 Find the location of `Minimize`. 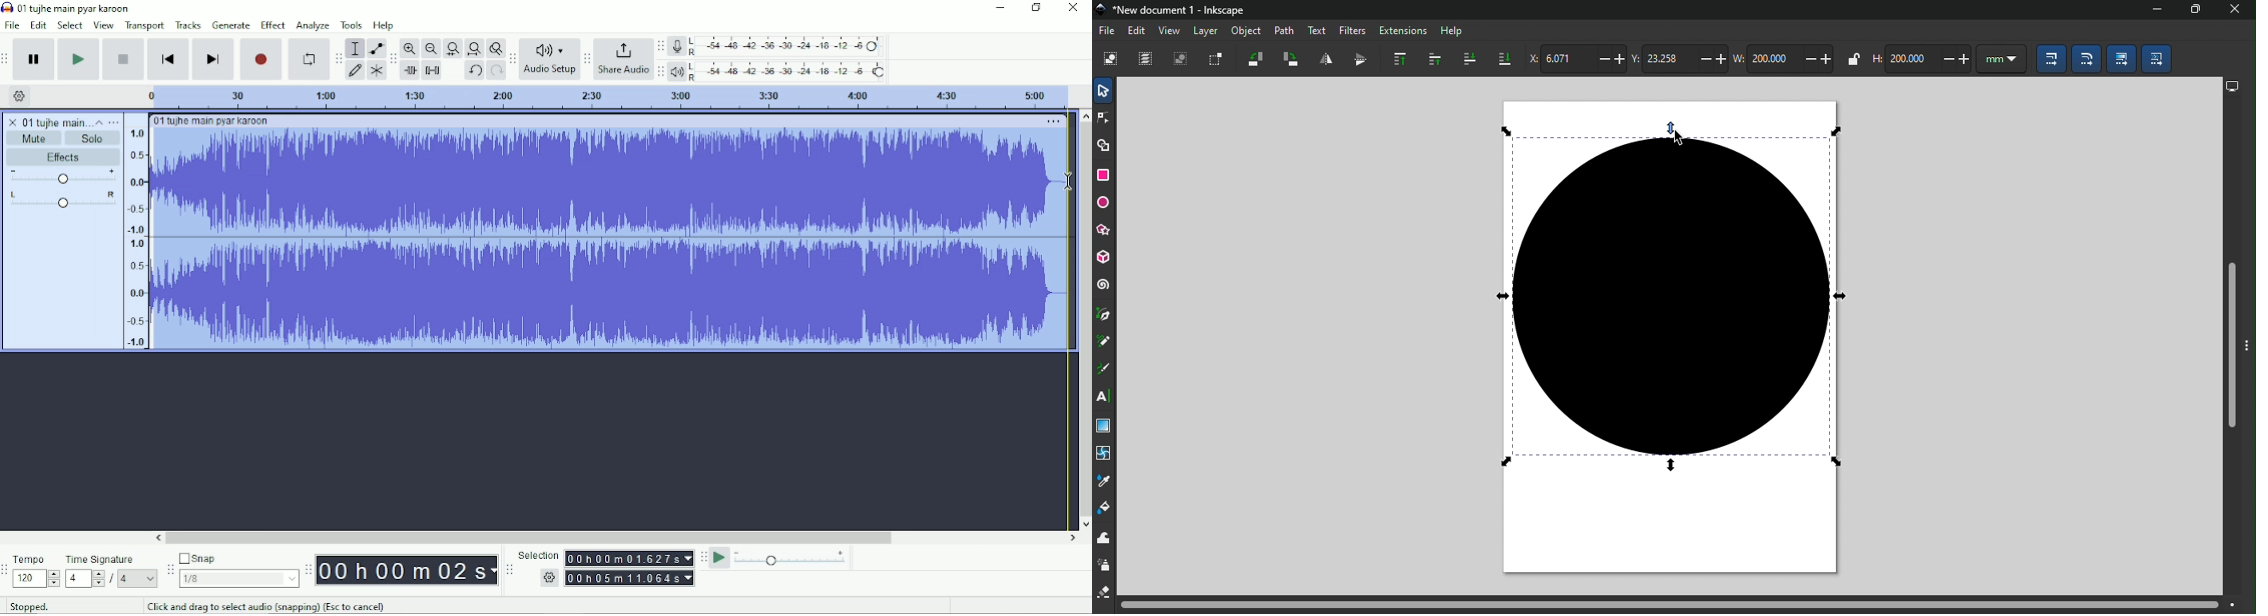

Minimize is located at coordinates (998, 8).